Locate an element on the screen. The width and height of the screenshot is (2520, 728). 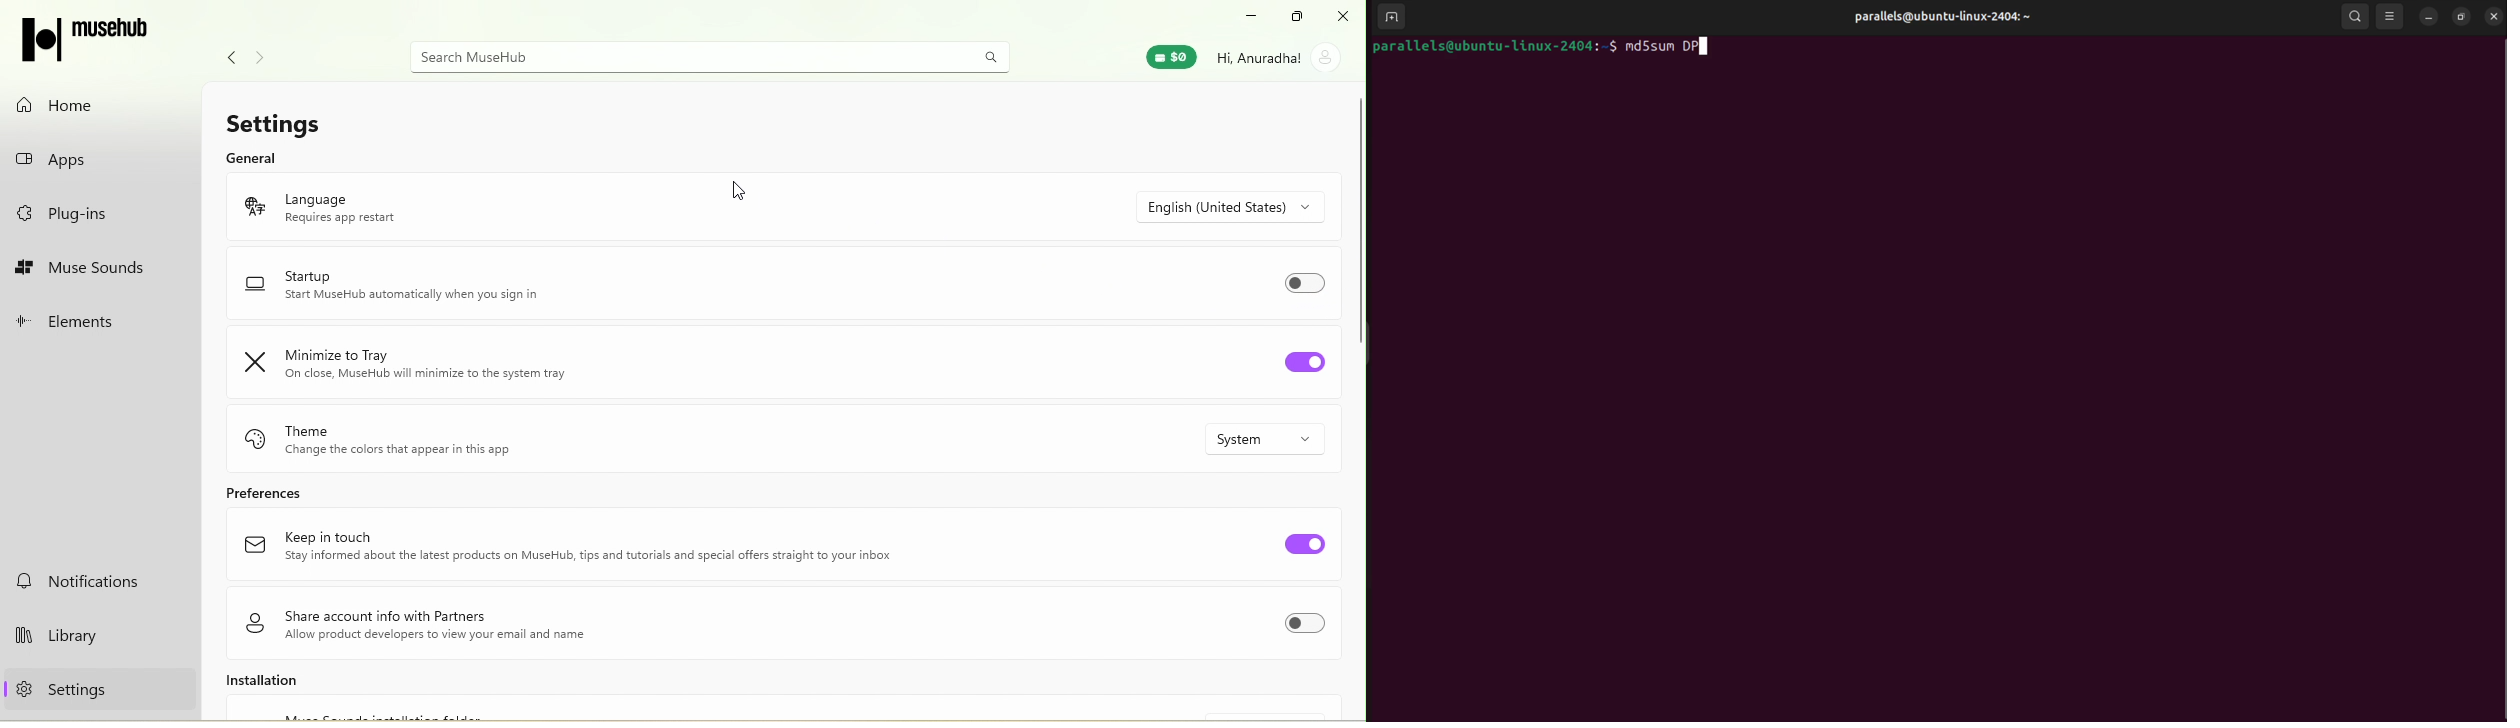
Language is located at coordinates (372, 204).